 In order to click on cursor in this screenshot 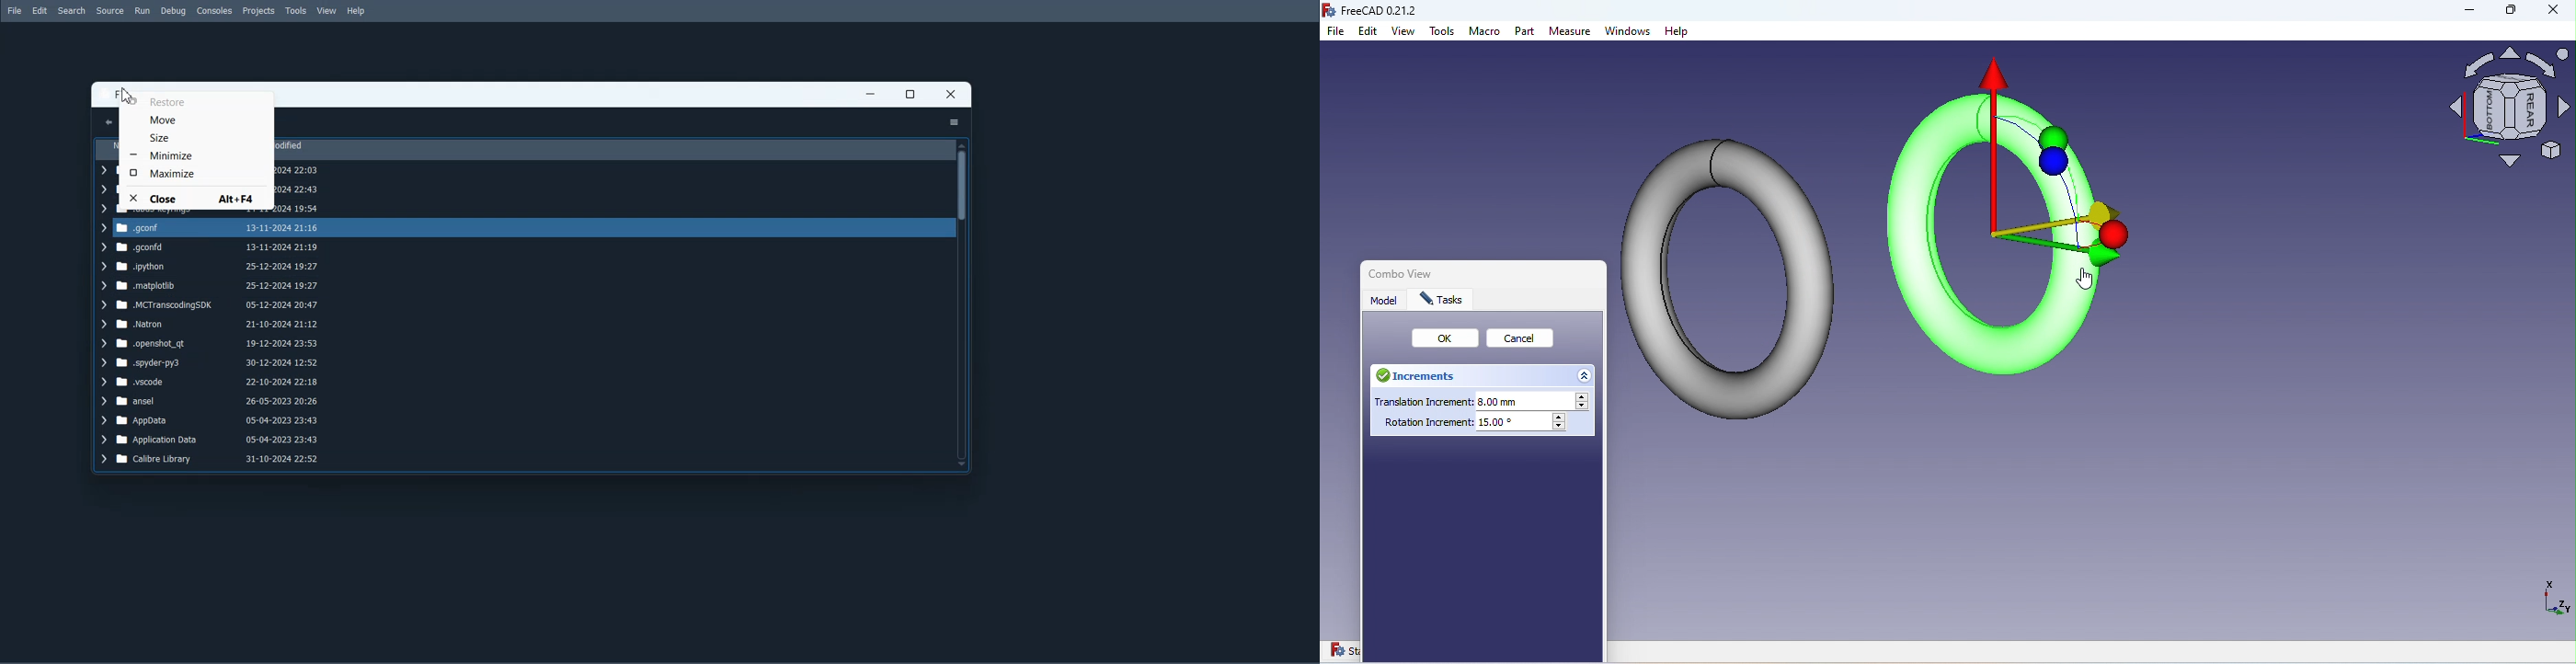, I will do `click(2087, 282)`.